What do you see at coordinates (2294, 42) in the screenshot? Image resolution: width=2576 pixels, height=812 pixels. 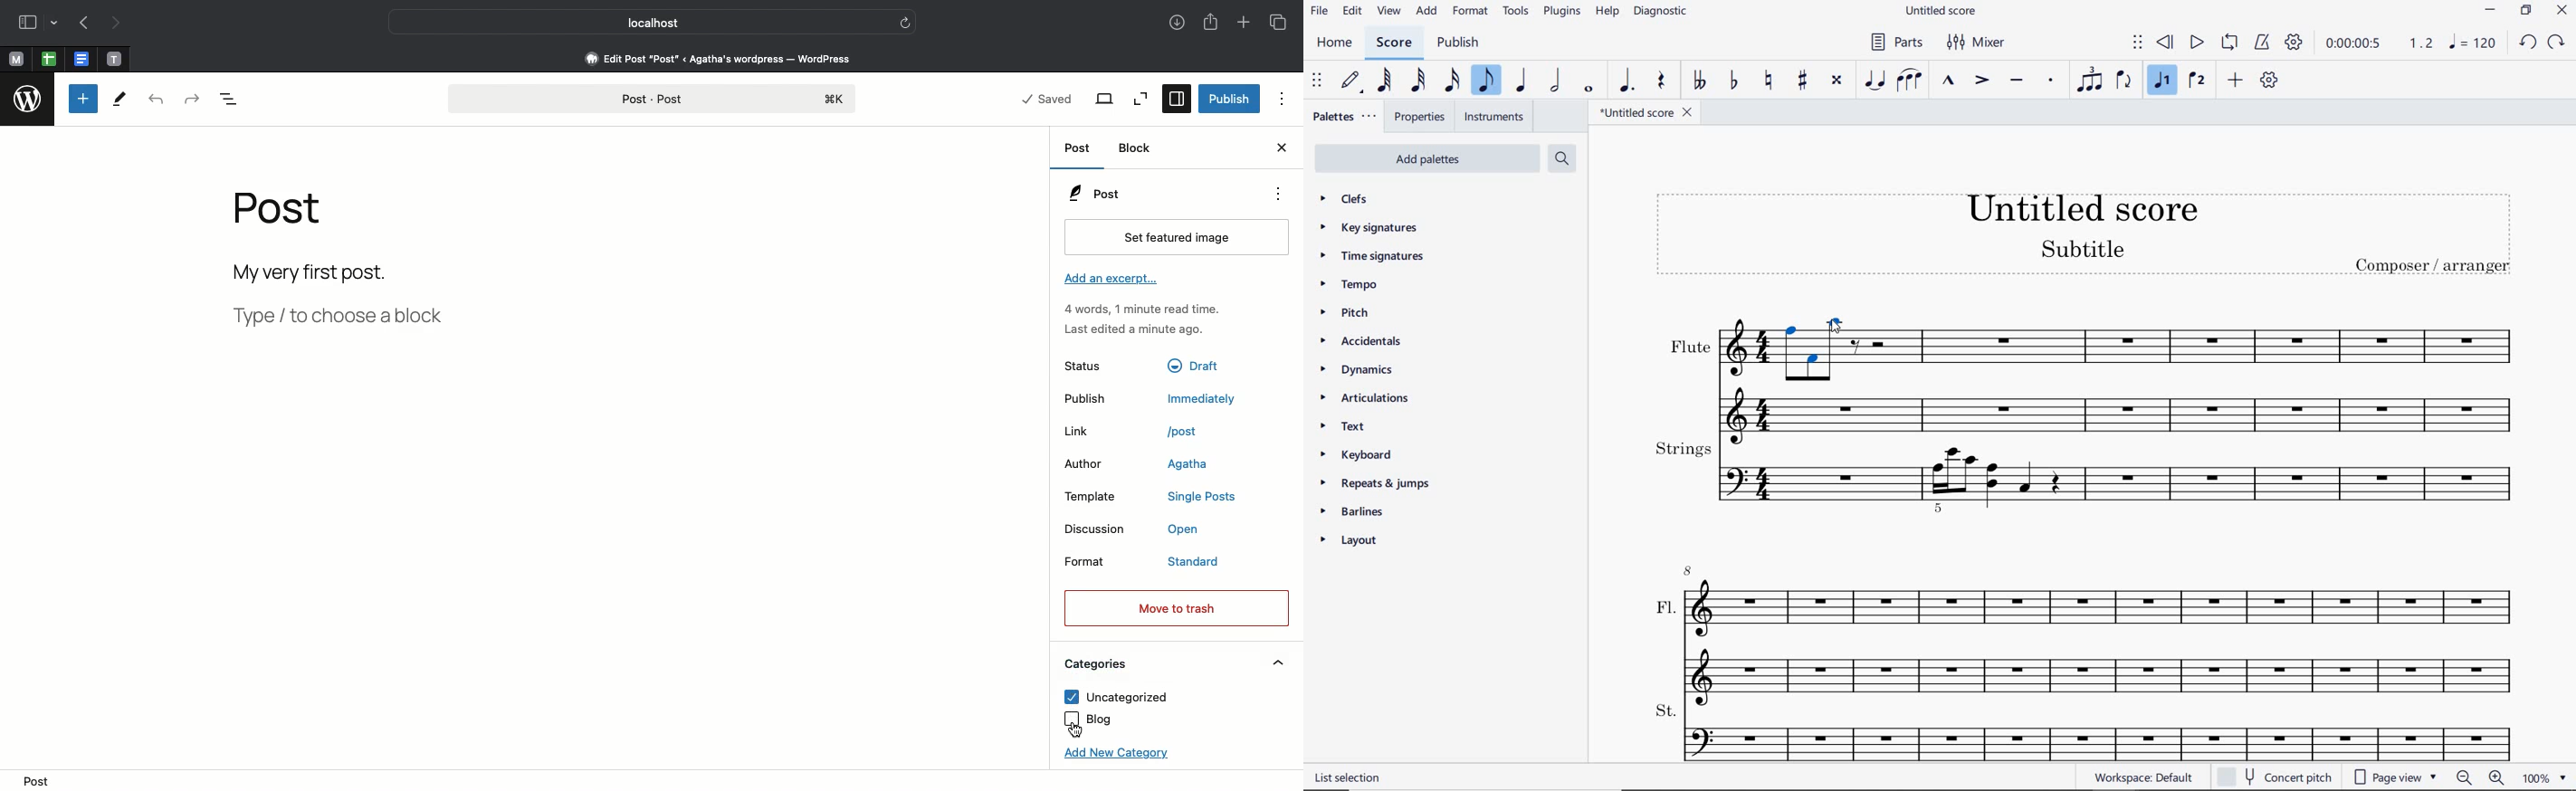 I see `PLAYBACK SETTINGS` at bounding box center [2294, 42].